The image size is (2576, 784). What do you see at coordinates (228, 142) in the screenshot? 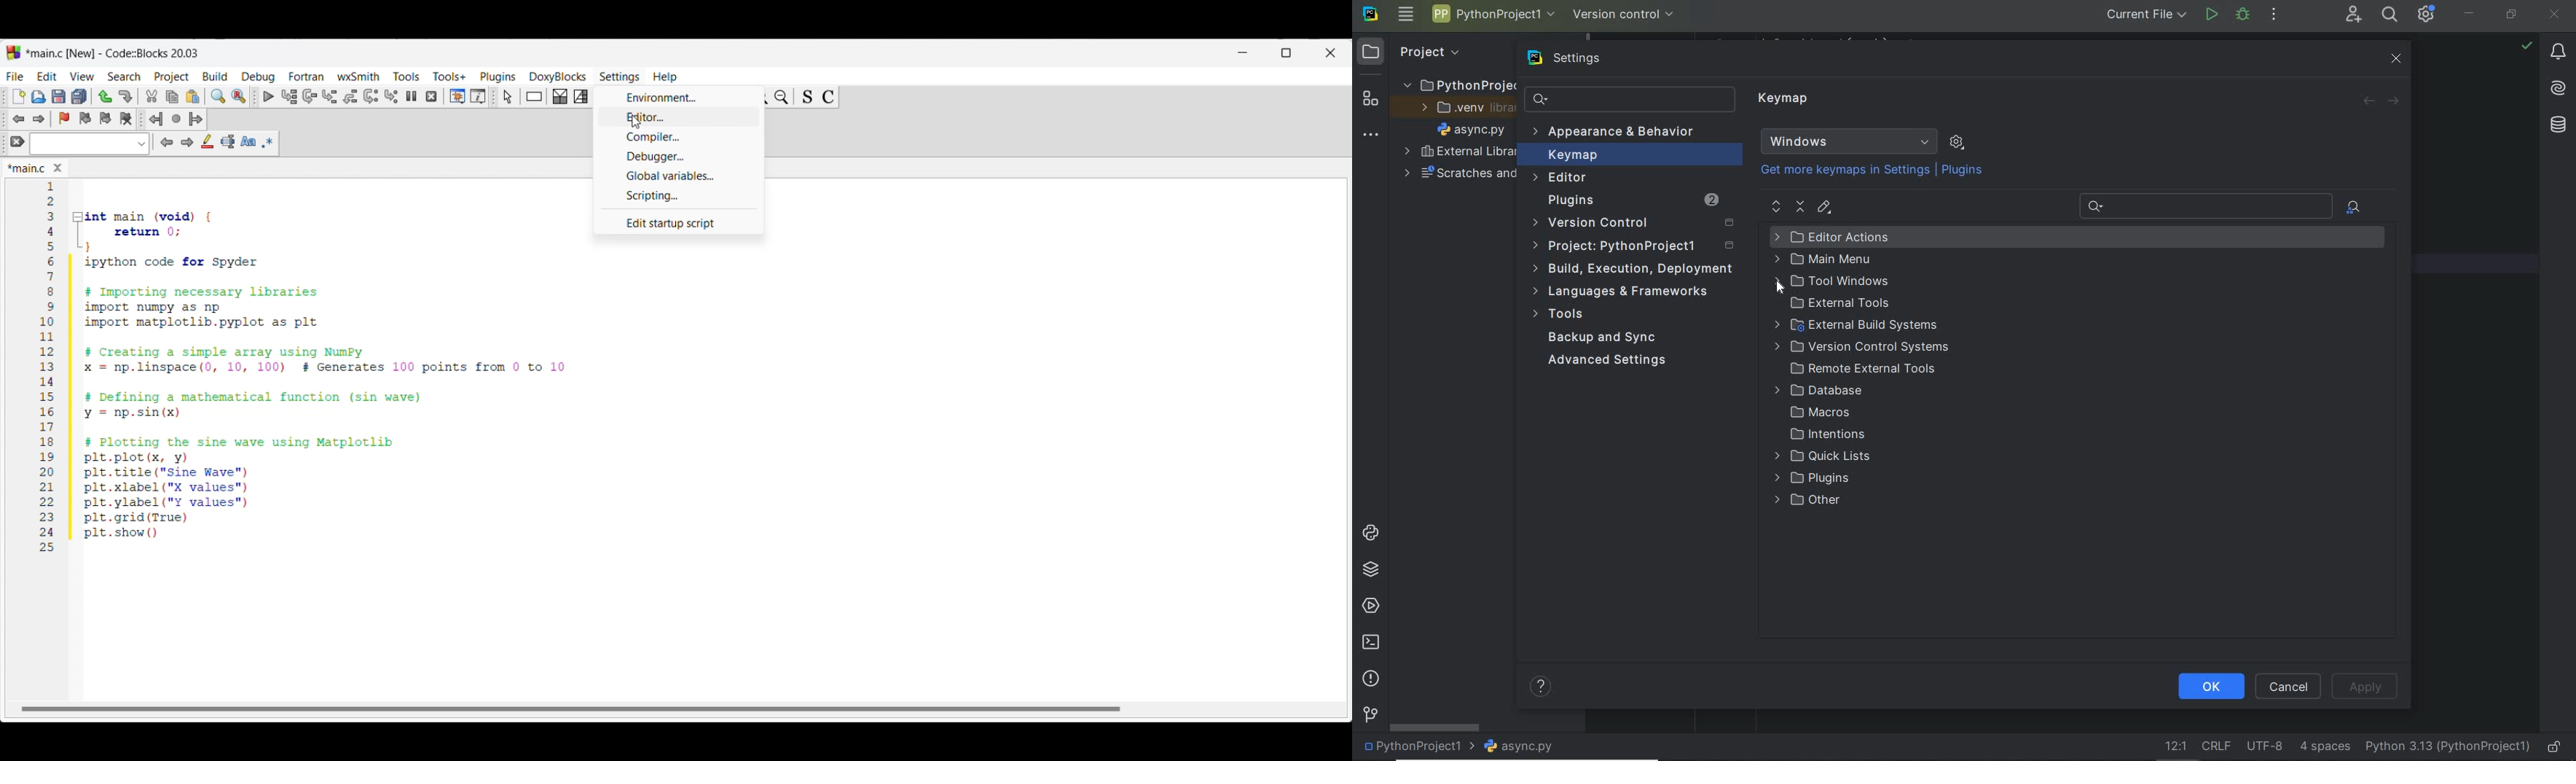
I see `Selected text` at bounding box center [228, 142].